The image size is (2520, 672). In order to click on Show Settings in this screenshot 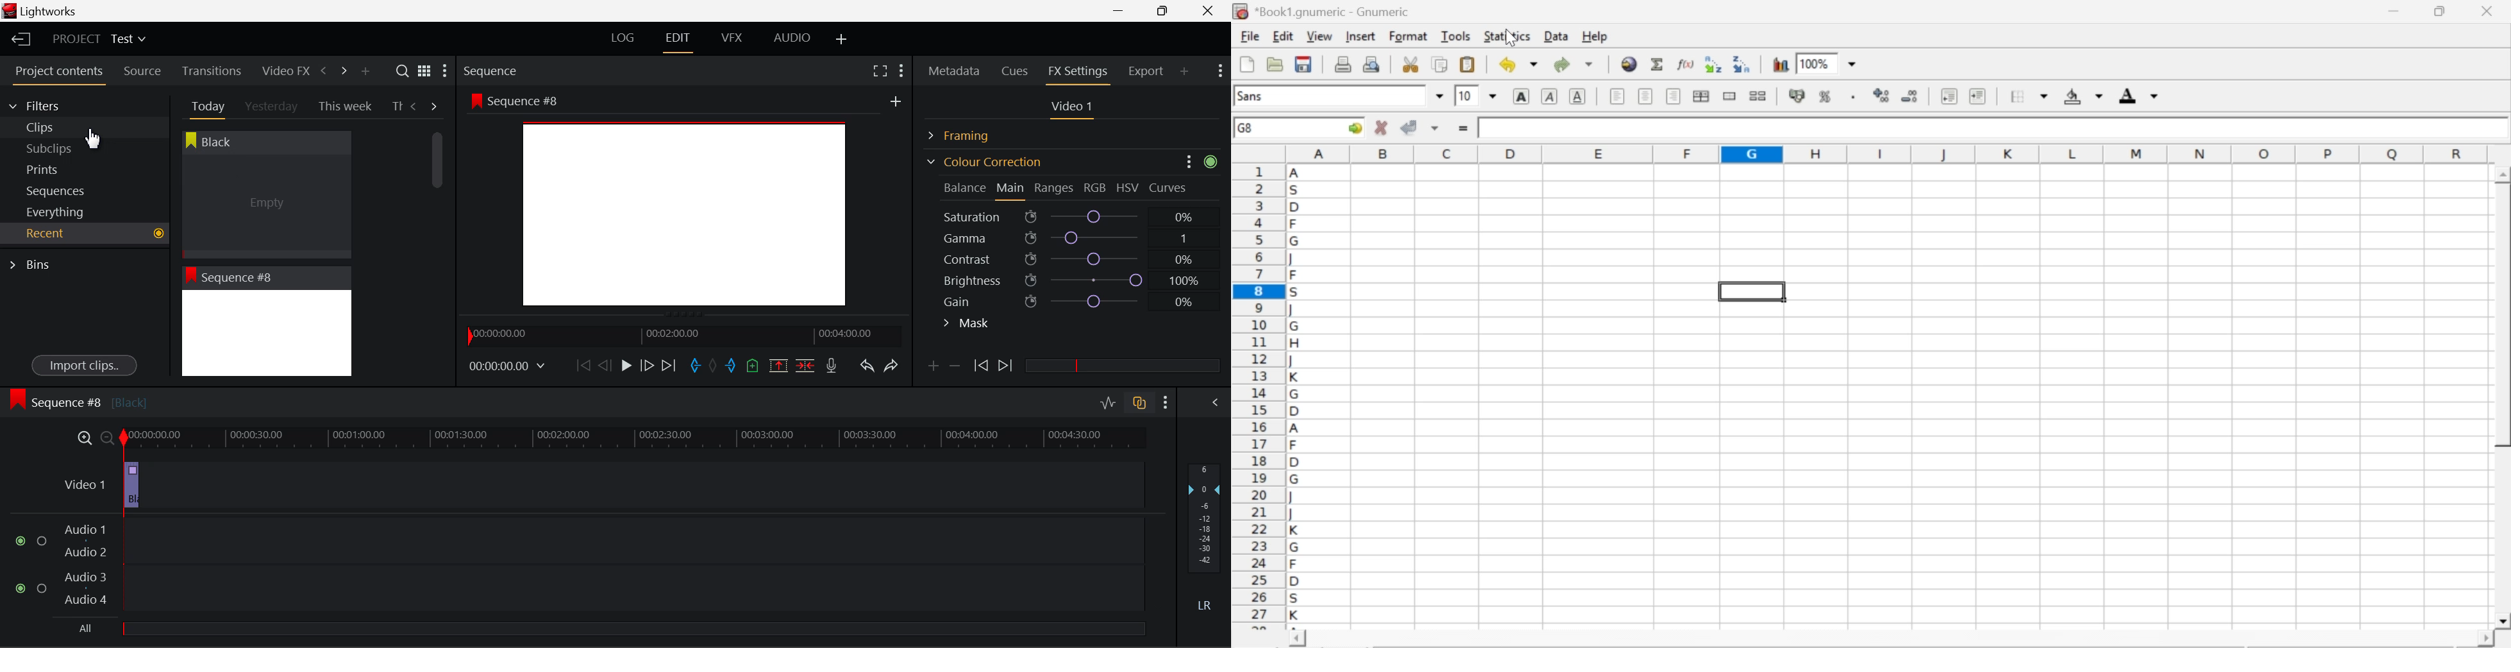, I will do `click(444, 74)`.